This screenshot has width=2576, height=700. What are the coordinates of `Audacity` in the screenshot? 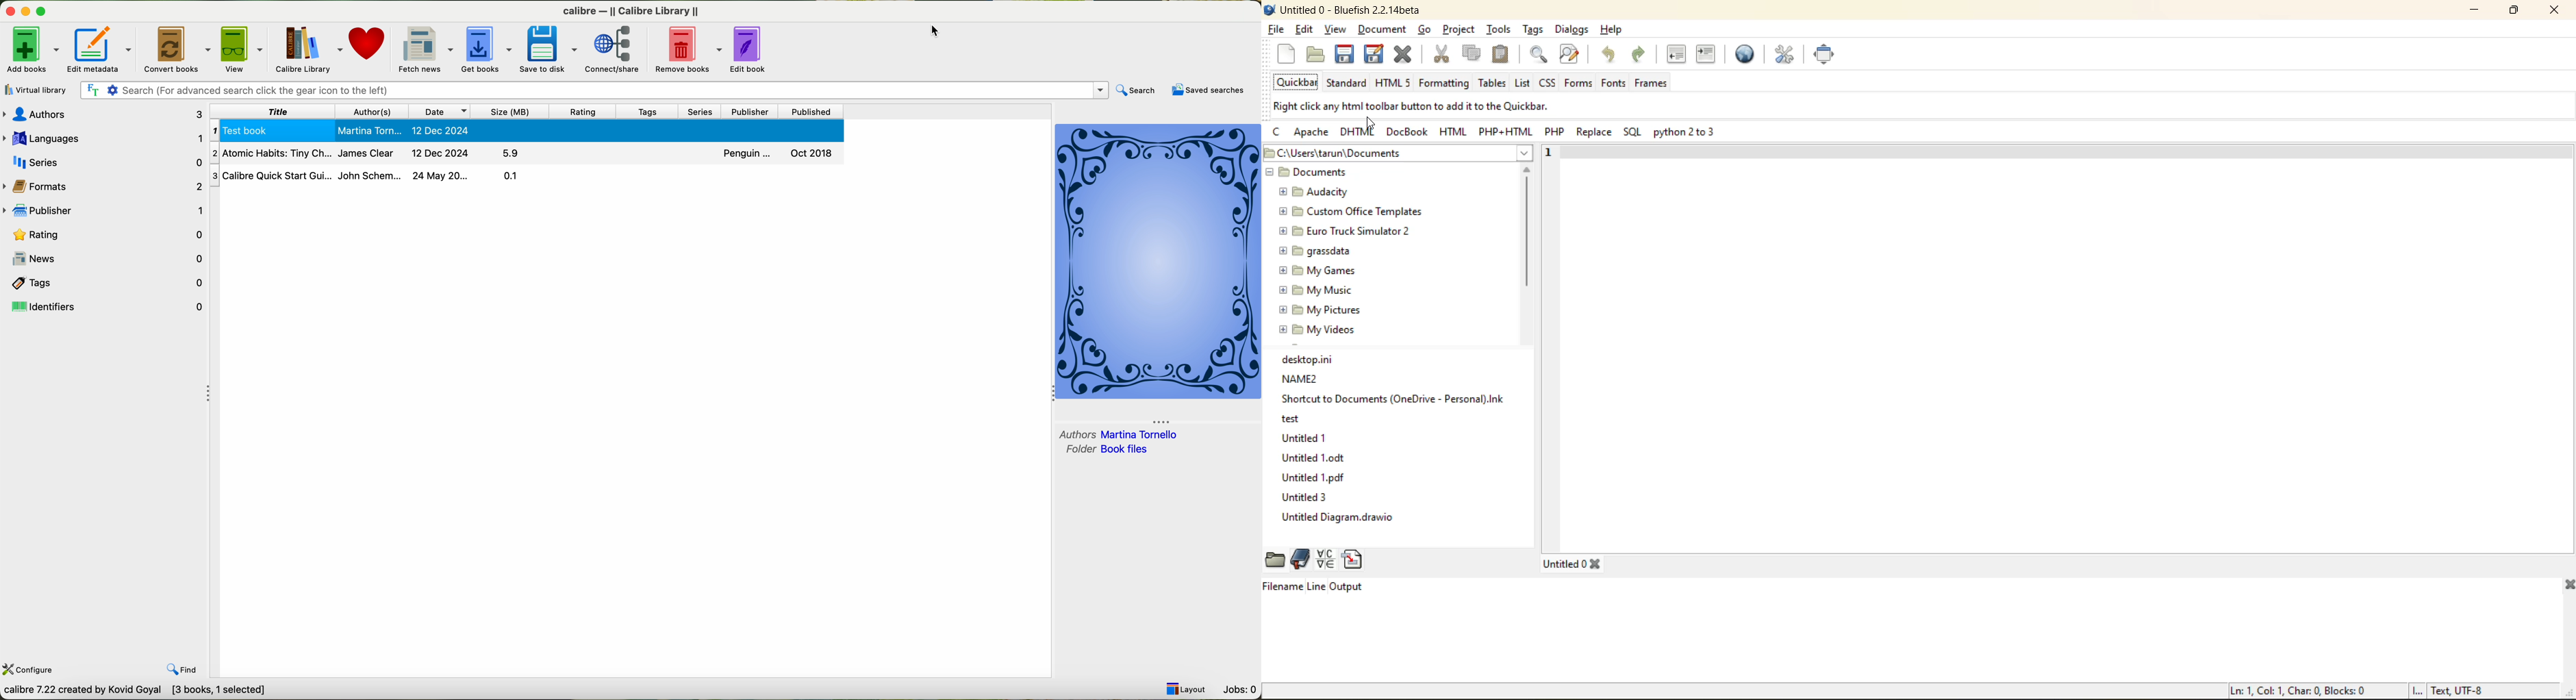 It's located at (1317, 192).